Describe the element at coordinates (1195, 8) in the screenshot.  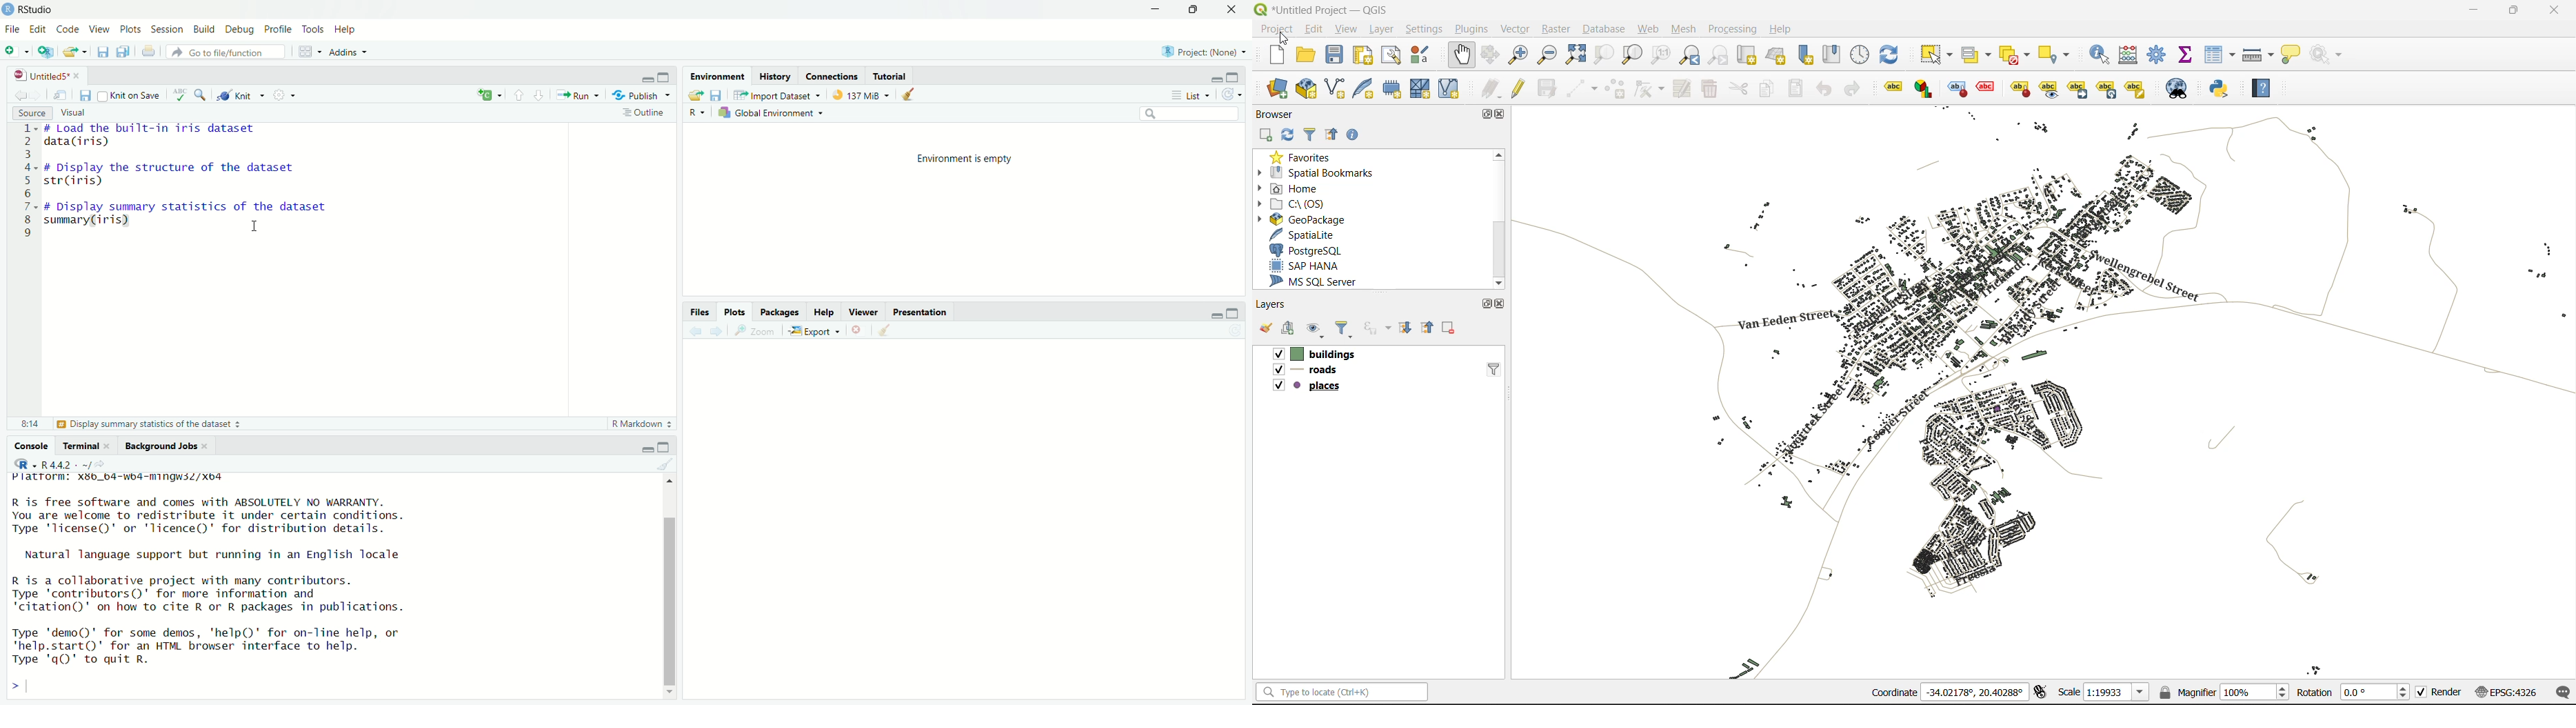
I see `Maximize` at that location.